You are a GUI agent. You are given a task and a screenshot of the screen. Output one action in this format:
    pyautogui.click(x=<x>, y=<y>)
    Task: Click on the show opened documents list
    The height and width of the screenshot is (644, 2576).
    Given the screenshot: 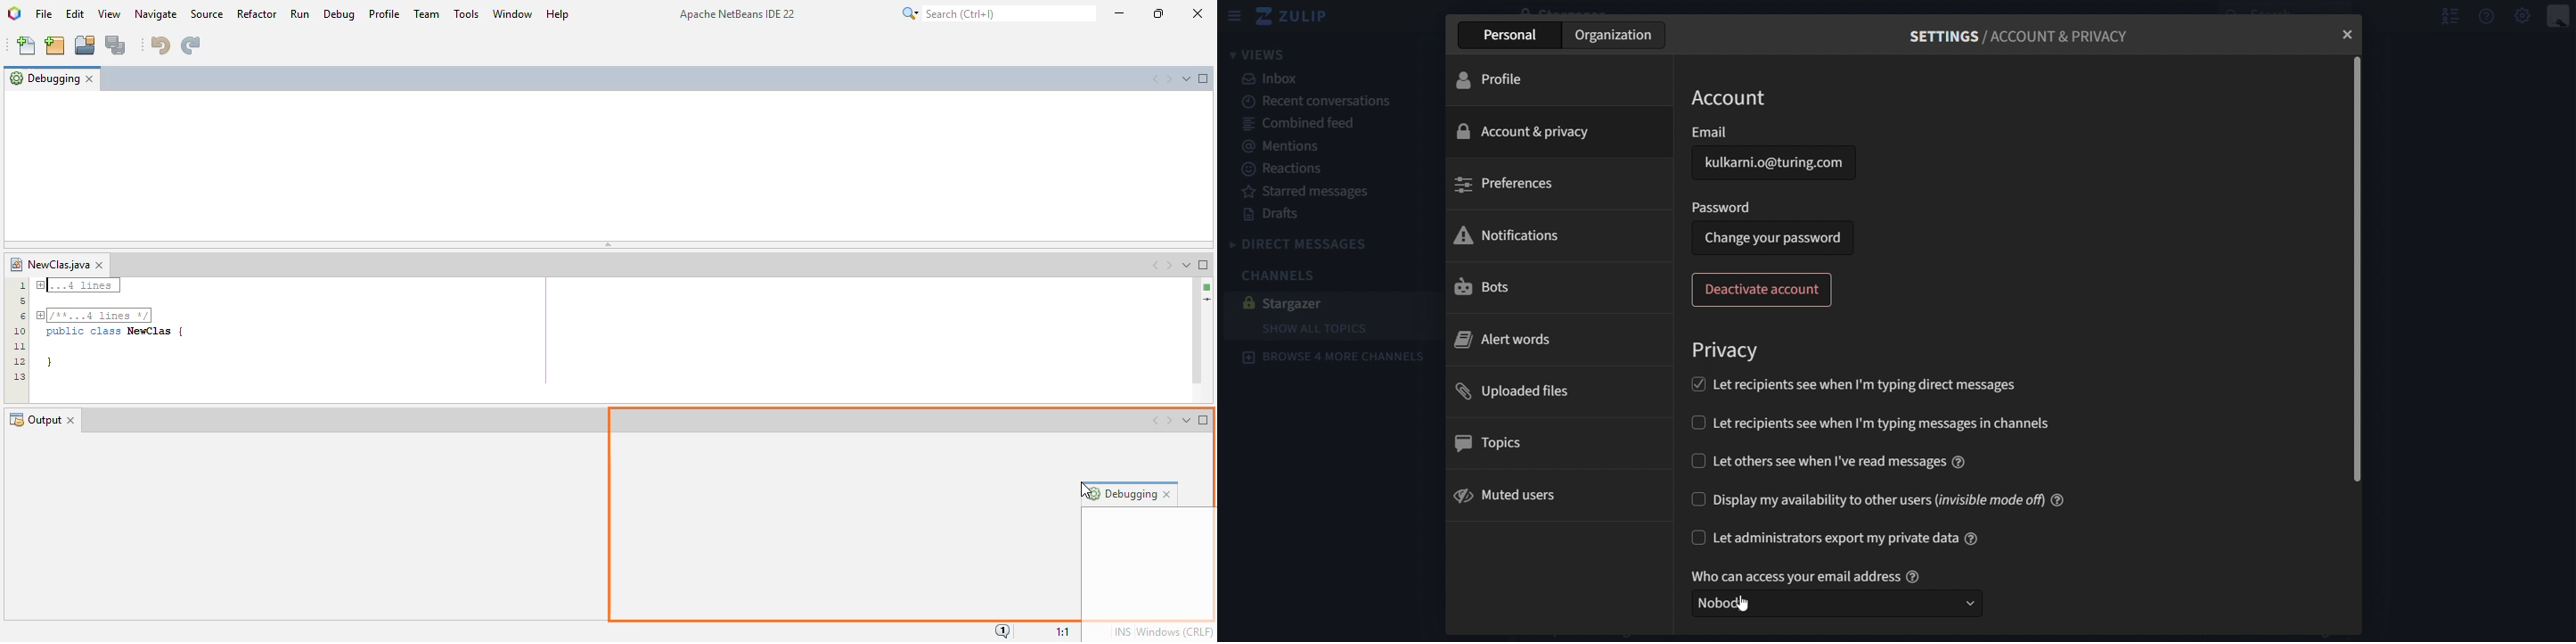 What is the action you would take?
    pyautogui.click(x=1187, y=265)
    